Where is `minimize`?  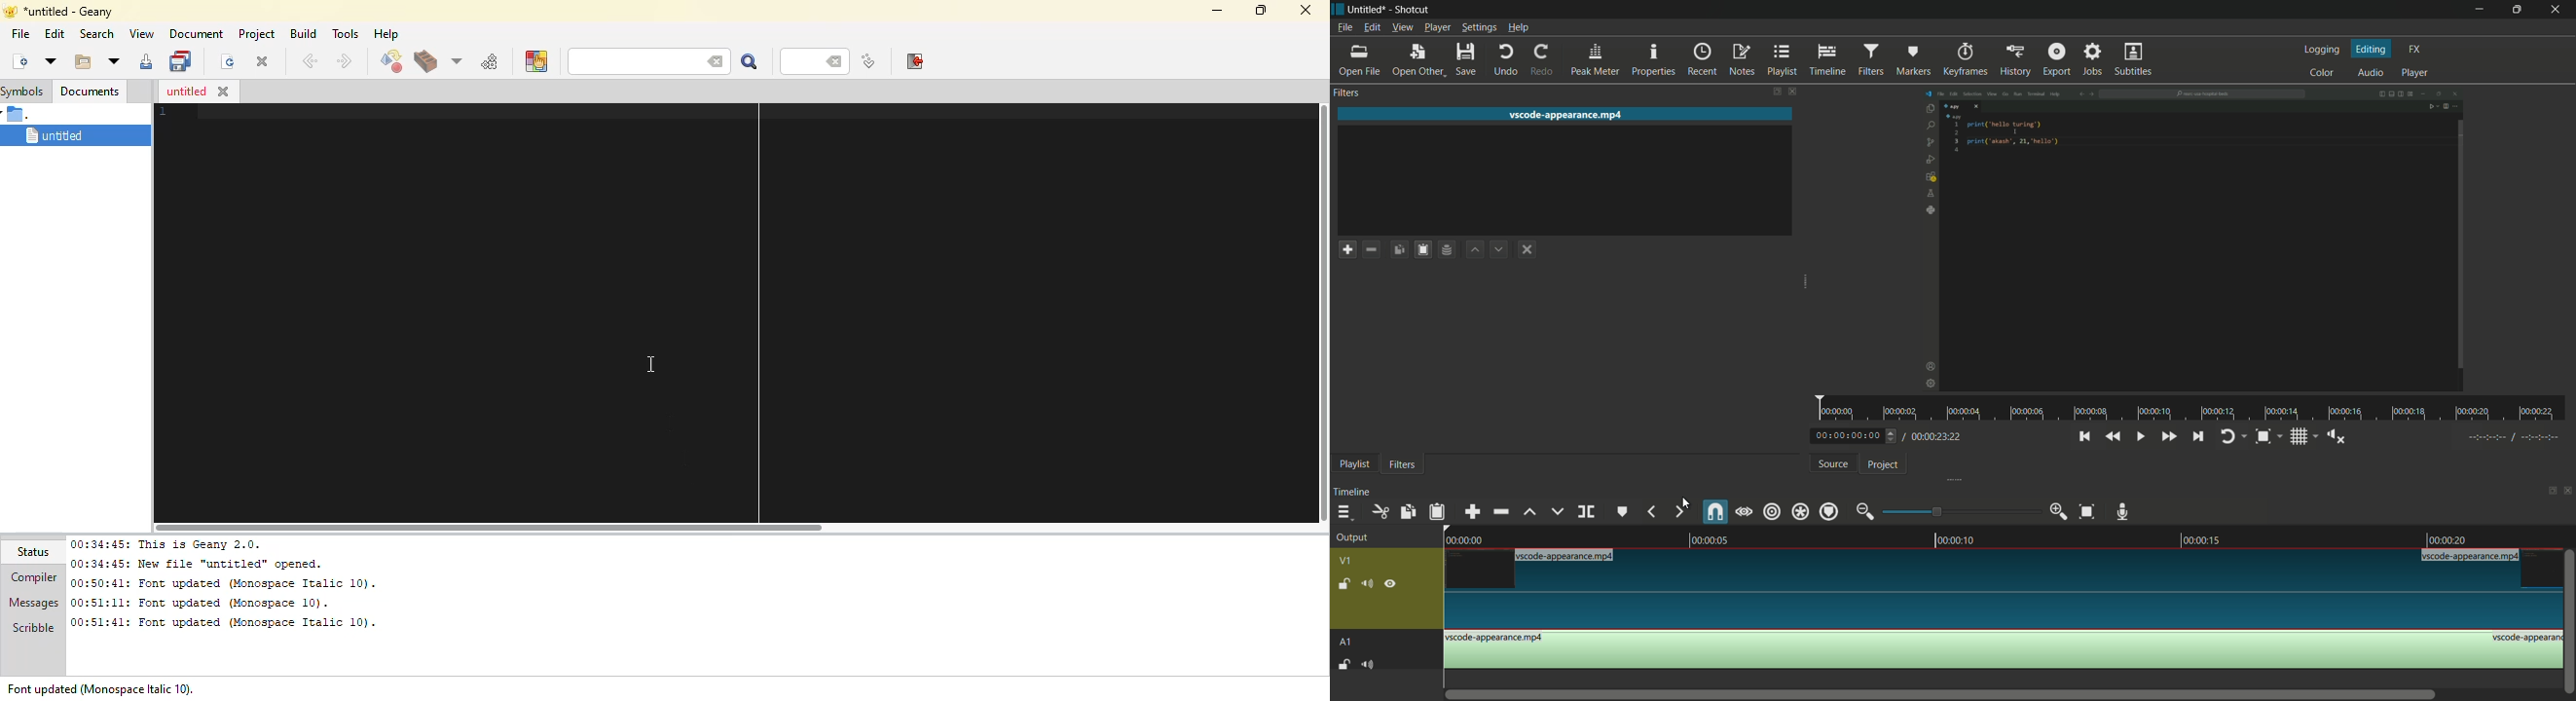 minimize is located at coordinates (2479, 9).